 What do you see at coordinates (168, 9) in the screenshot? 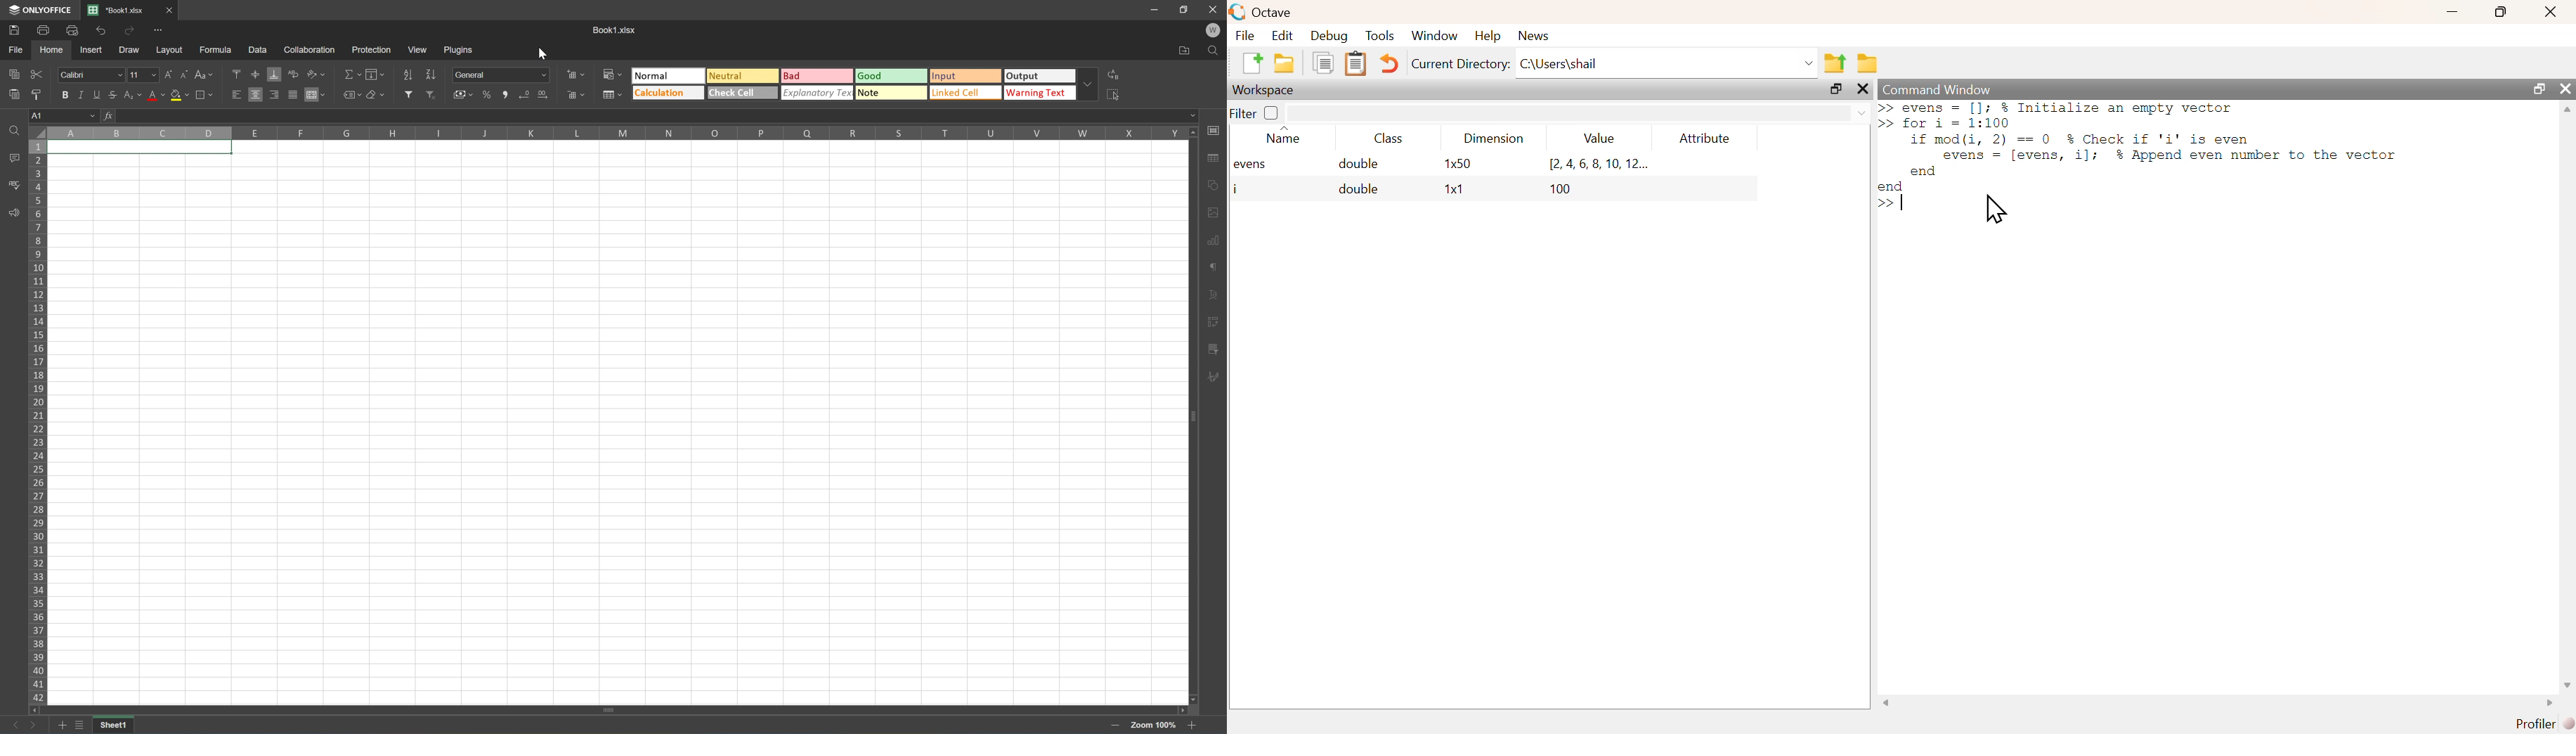
I see `Close` at bounding box center [168, 9].